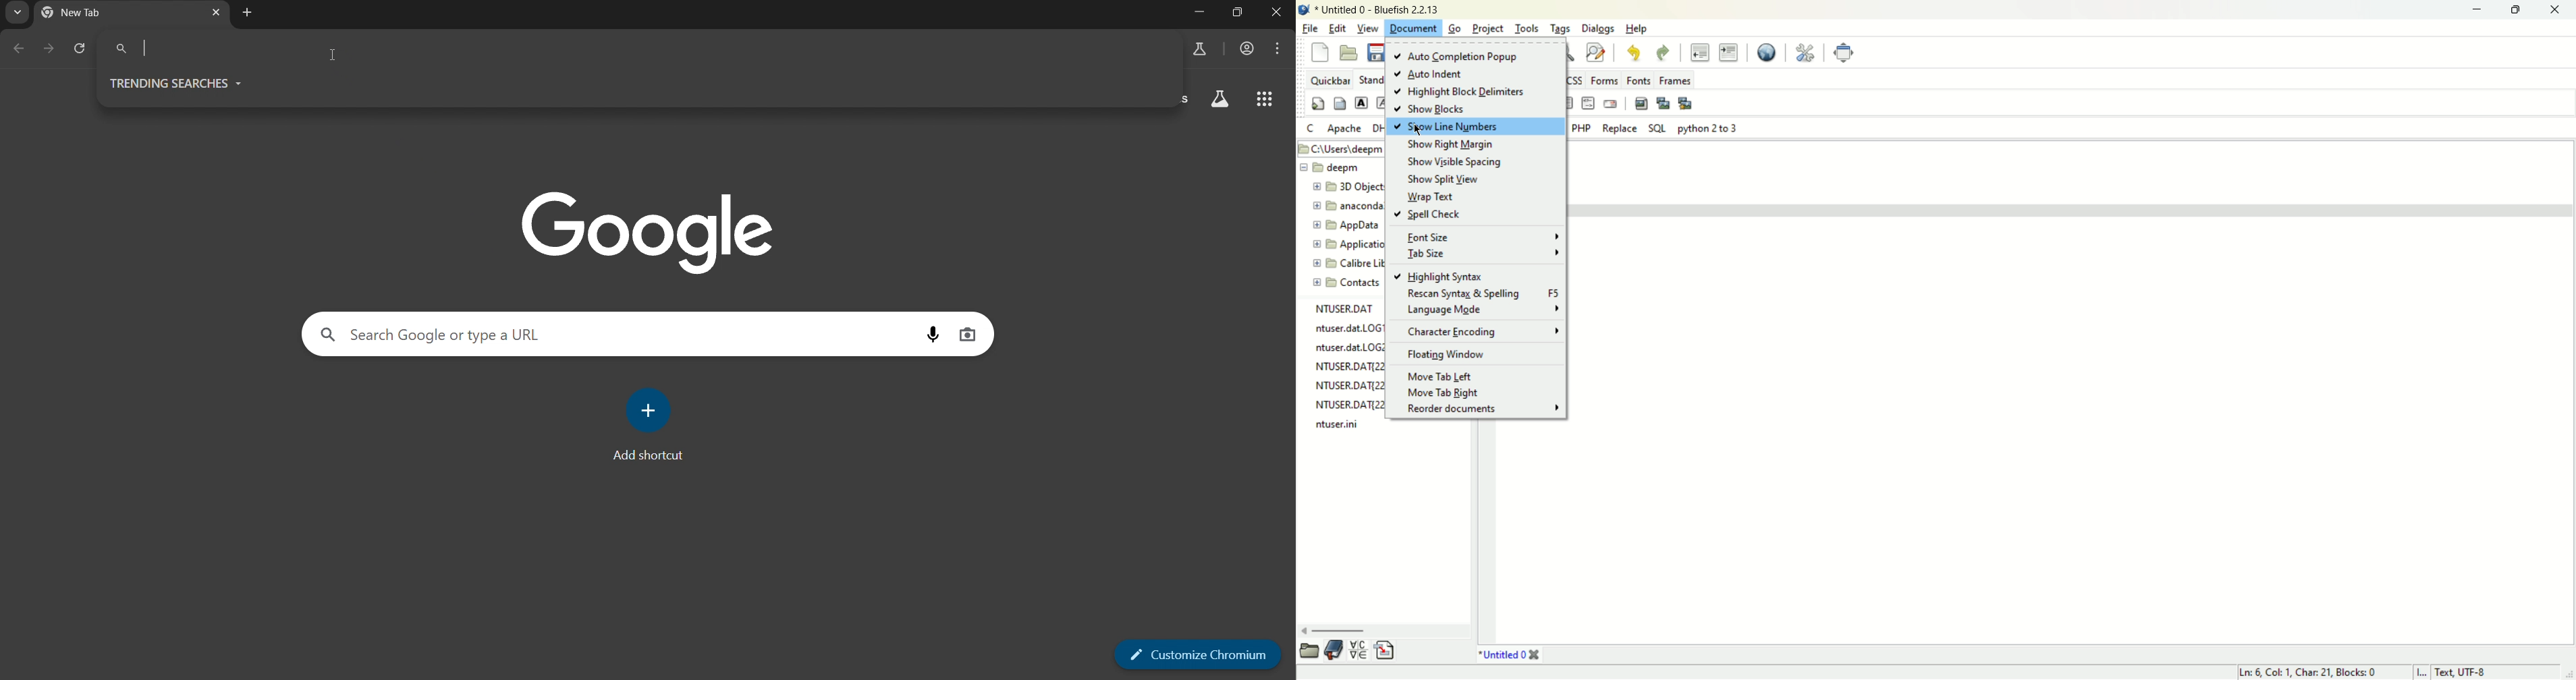  What do you see at coordinates (1350, 54) in the screenshot?
I see `open` at bounding box center [1350, 54].